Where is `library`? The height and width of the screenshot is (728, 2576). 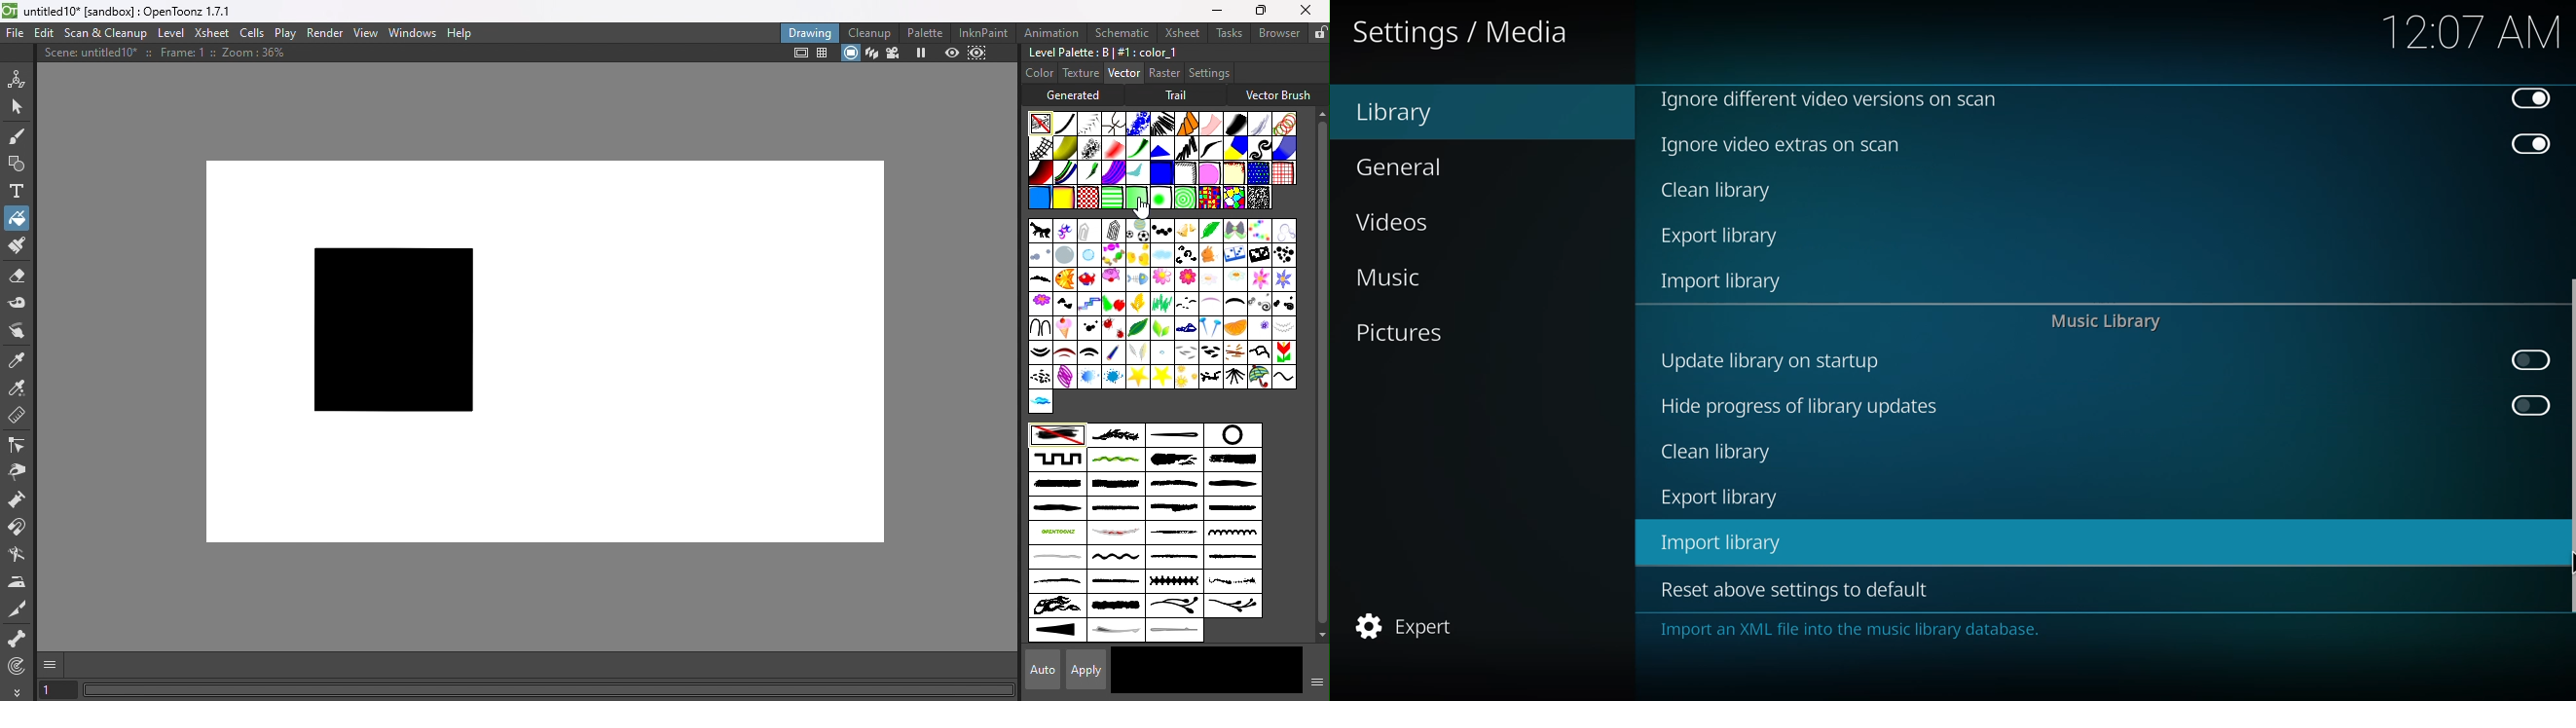 library is located at coordinates (1394, 114).